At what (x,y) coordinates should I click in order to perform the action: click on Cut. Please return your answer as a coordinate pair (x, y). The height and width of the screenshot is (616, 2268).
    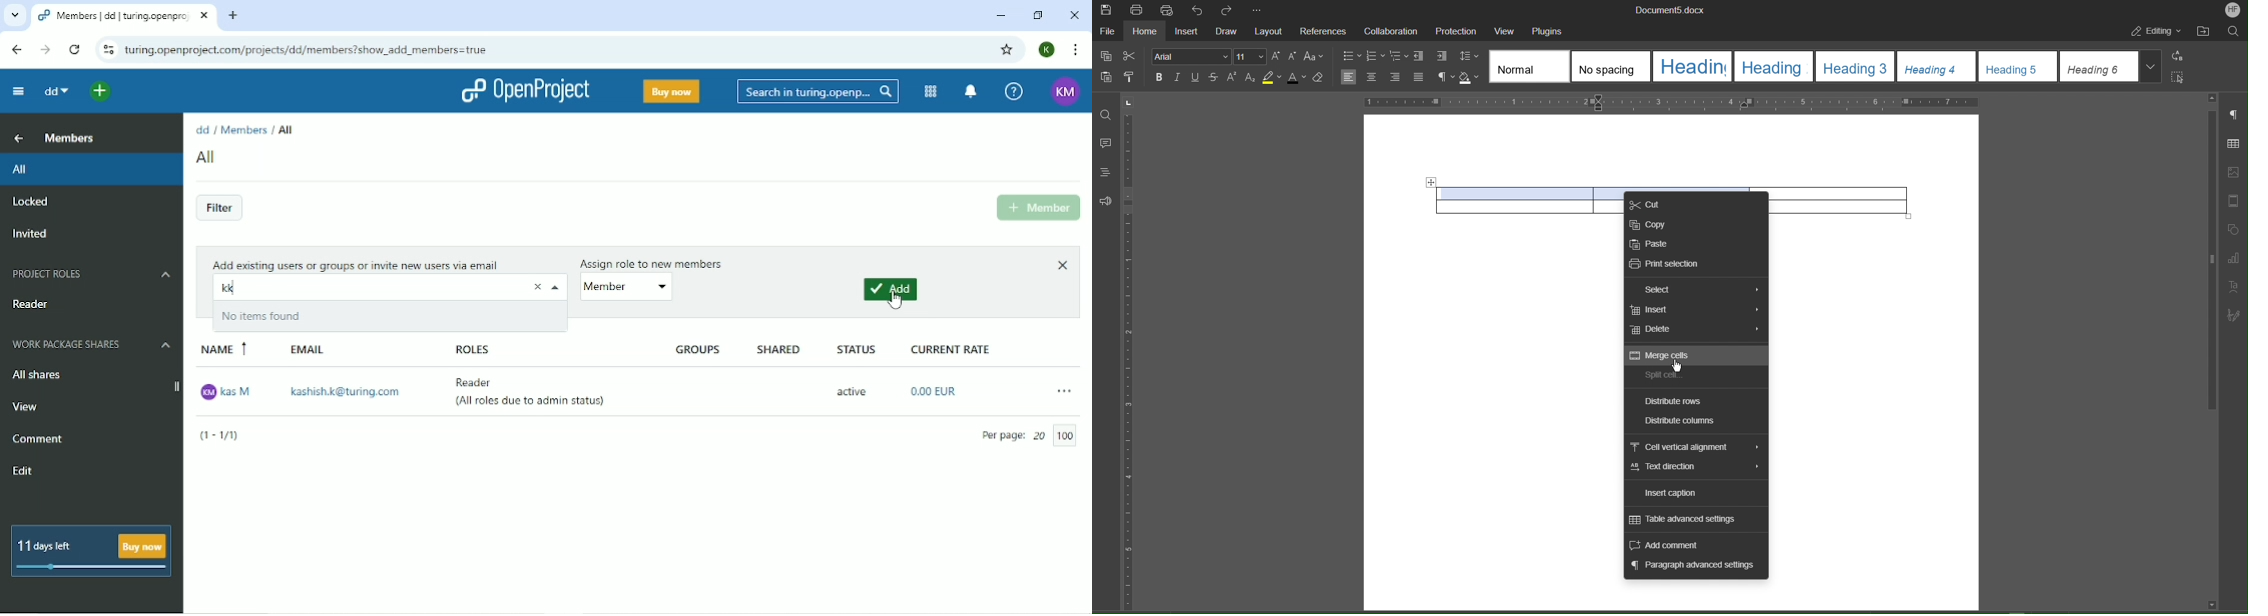
    Looking at the image, I should click on (1131, 54).